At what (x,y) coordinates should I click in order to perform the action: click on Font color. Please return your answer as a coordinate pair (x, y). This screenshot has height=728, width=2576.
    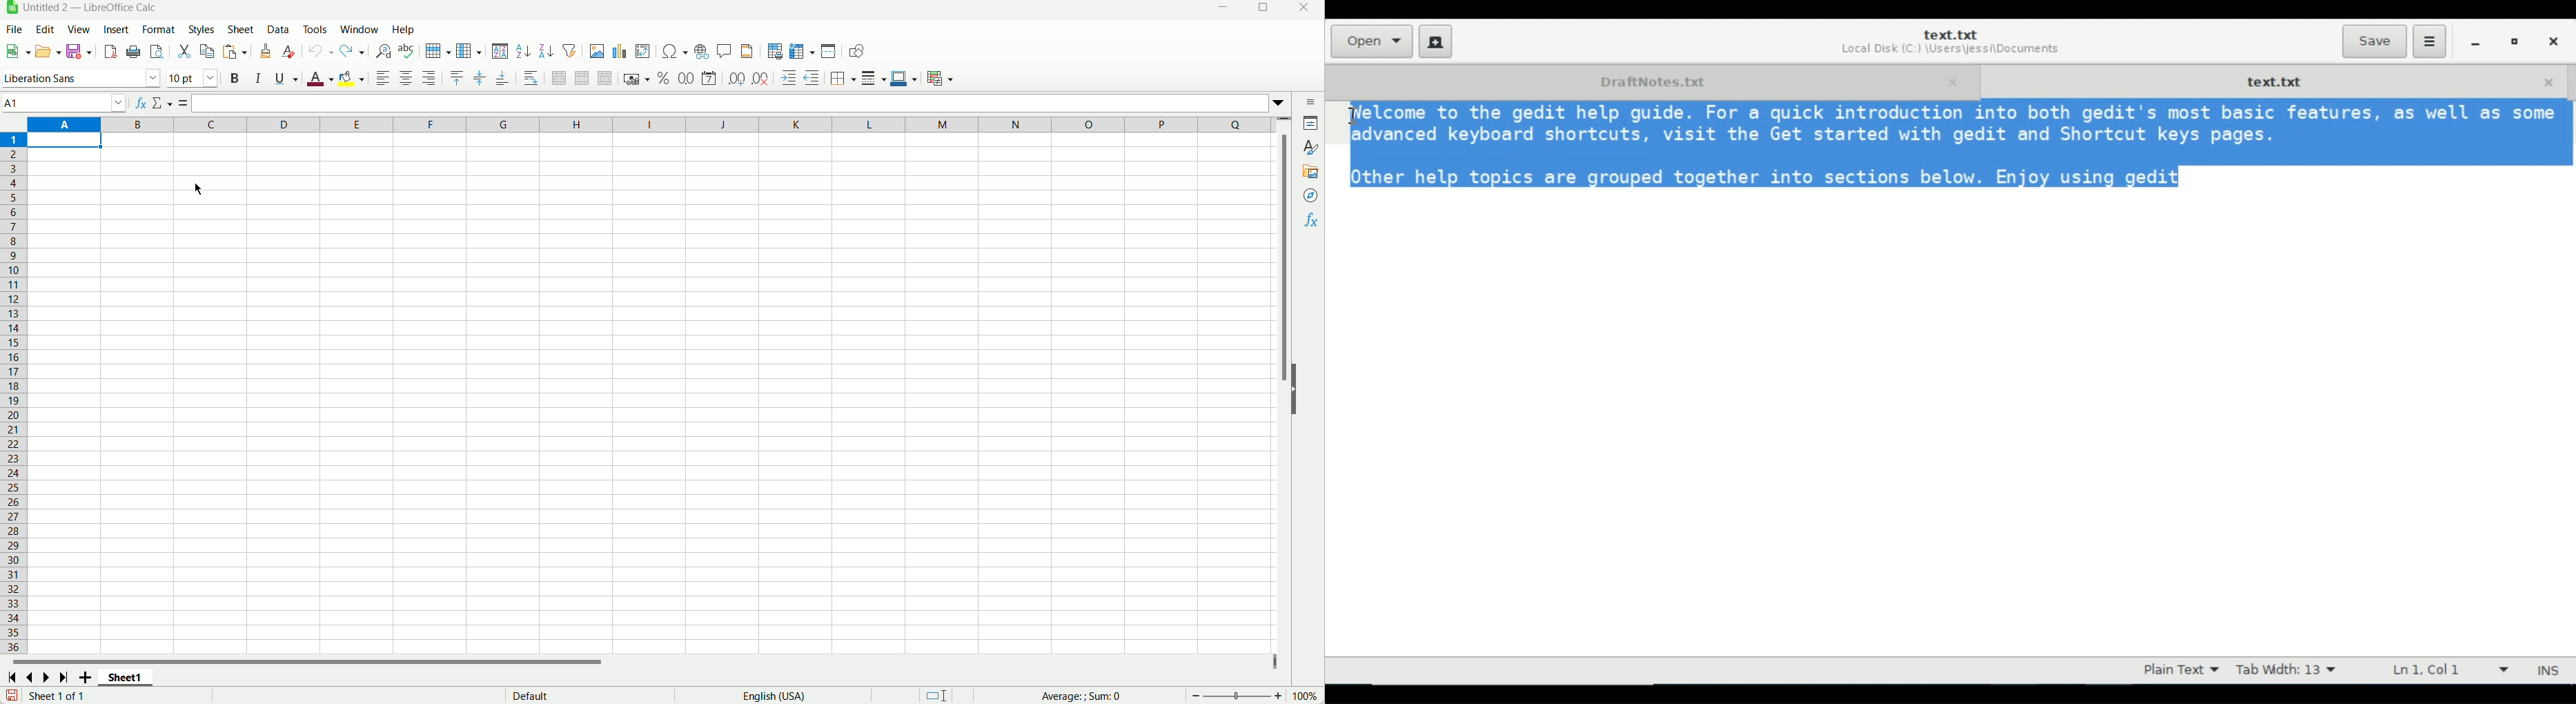
    Looking at the image, I should click on (320, 80).